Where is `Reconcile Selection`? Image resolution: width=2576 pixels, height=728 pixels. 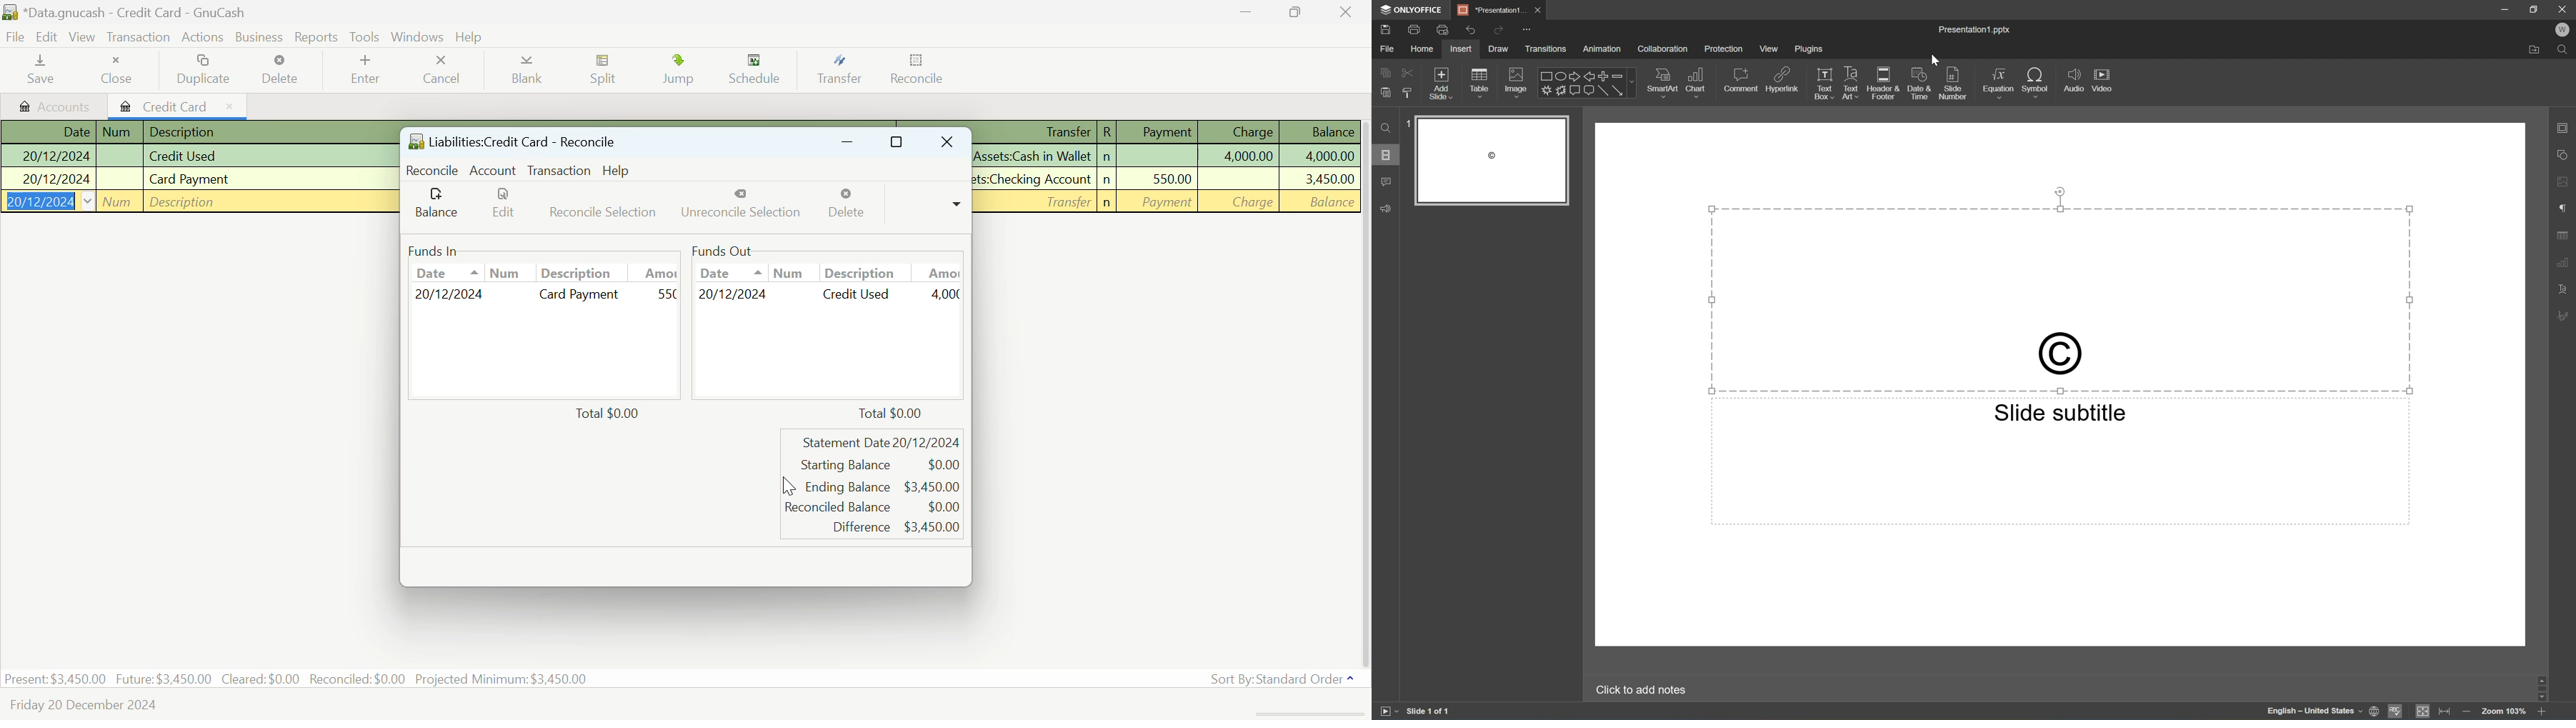
Reconcile Selection is located at coordinates (597, 206).